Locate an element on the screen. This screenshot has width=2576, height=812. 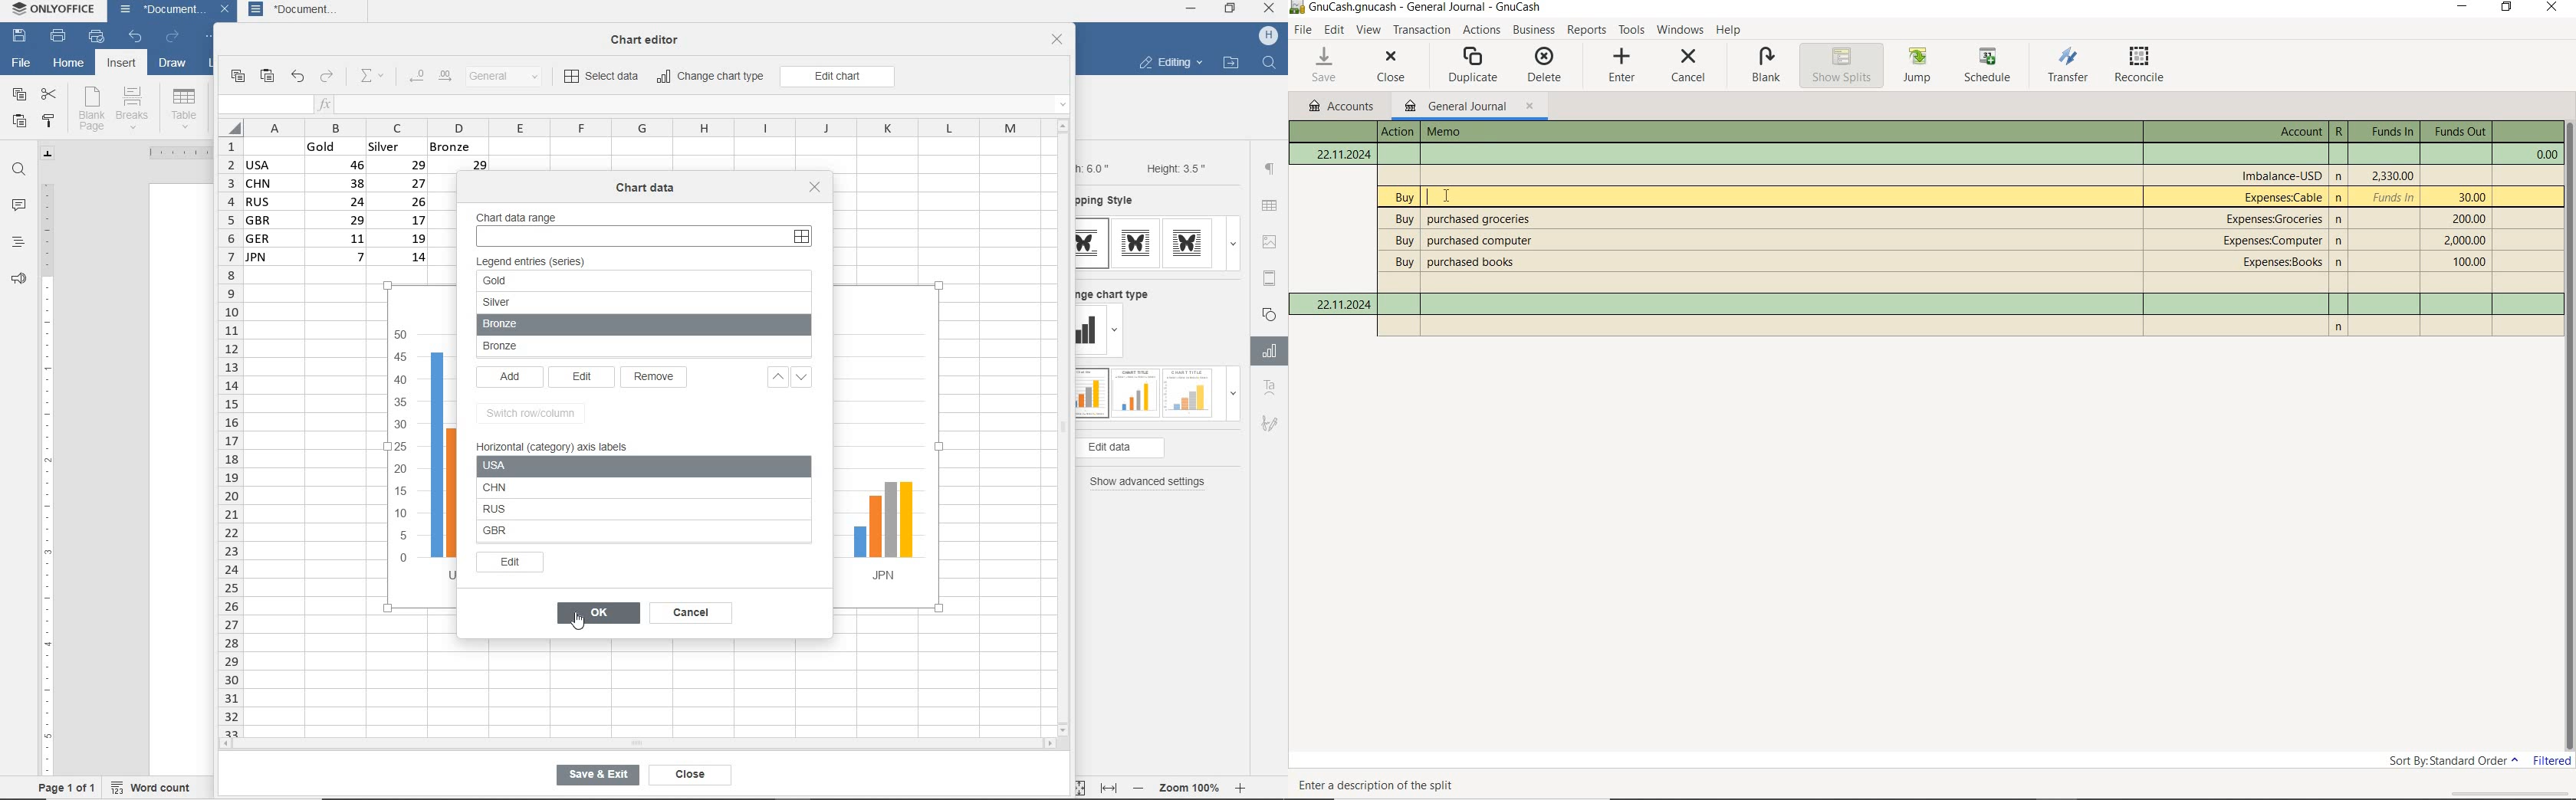
wrapping style is located at coordinates (1111, 202).